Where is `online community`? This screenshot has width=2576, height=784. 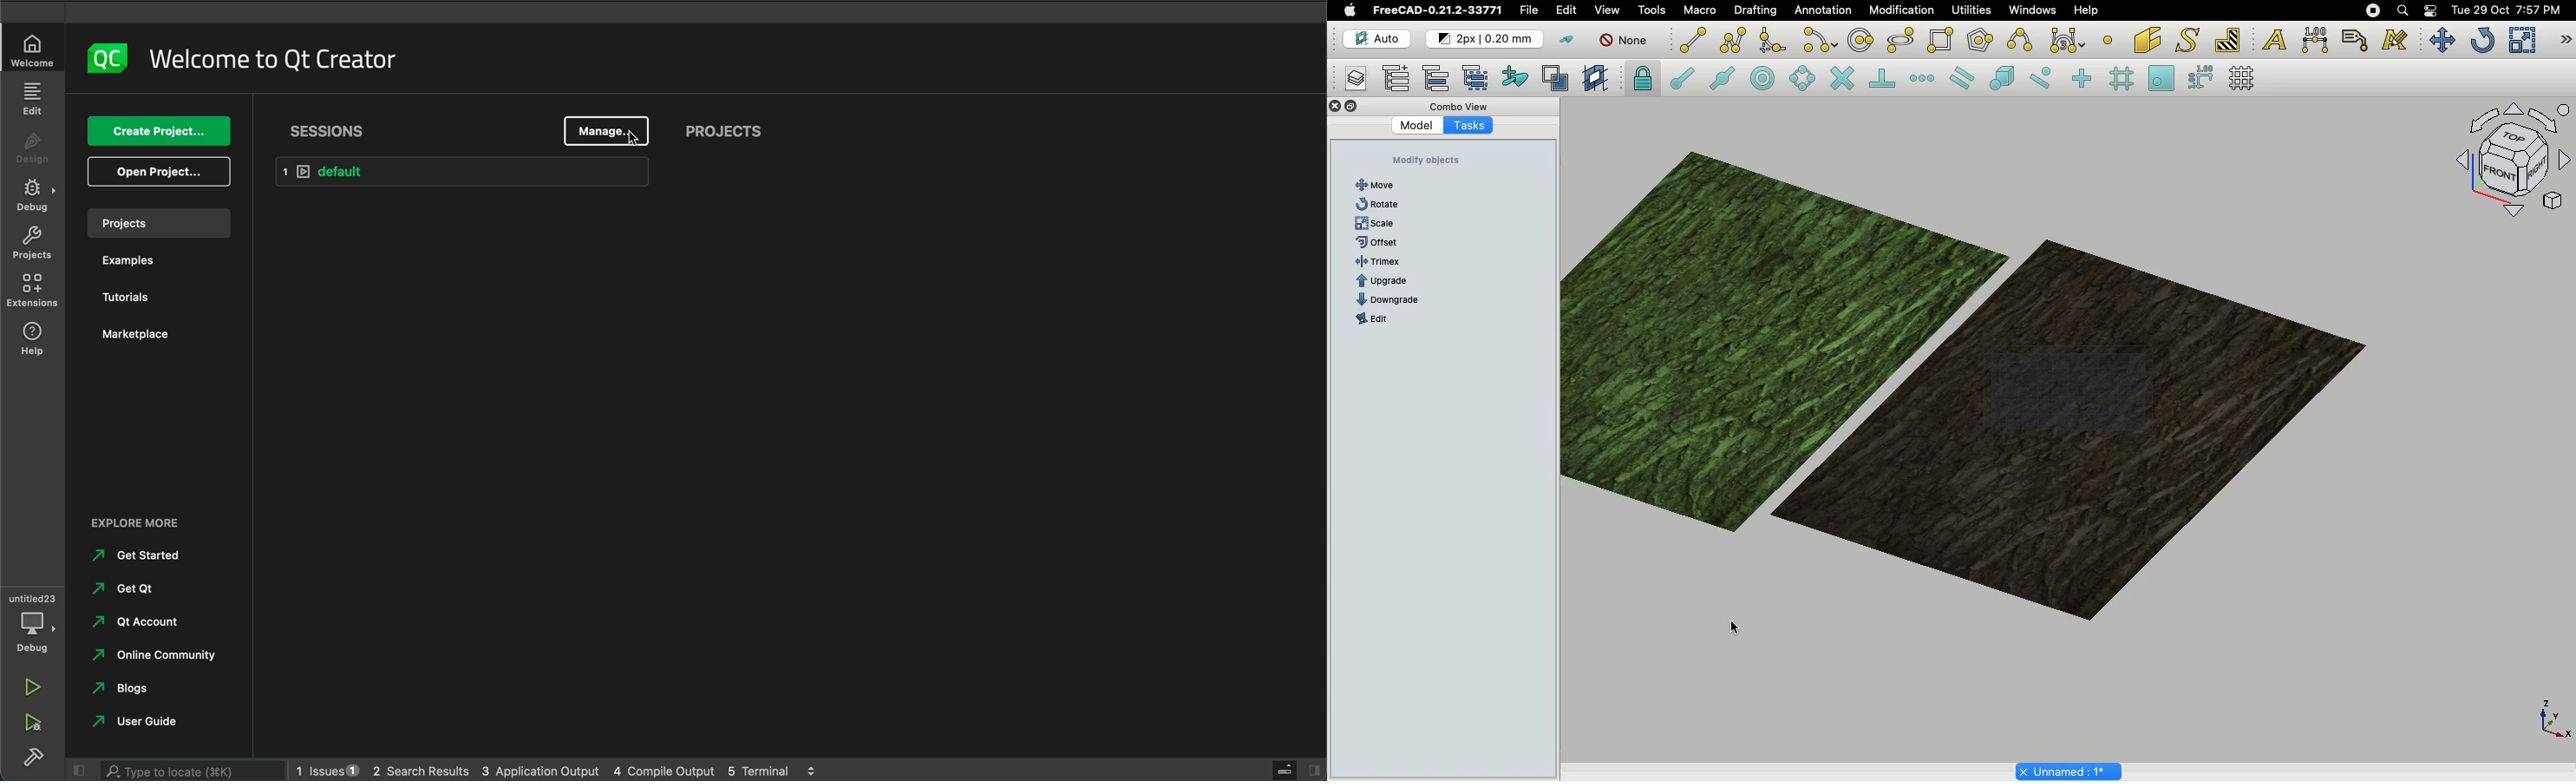
online community is located at coordinates (149, 655).